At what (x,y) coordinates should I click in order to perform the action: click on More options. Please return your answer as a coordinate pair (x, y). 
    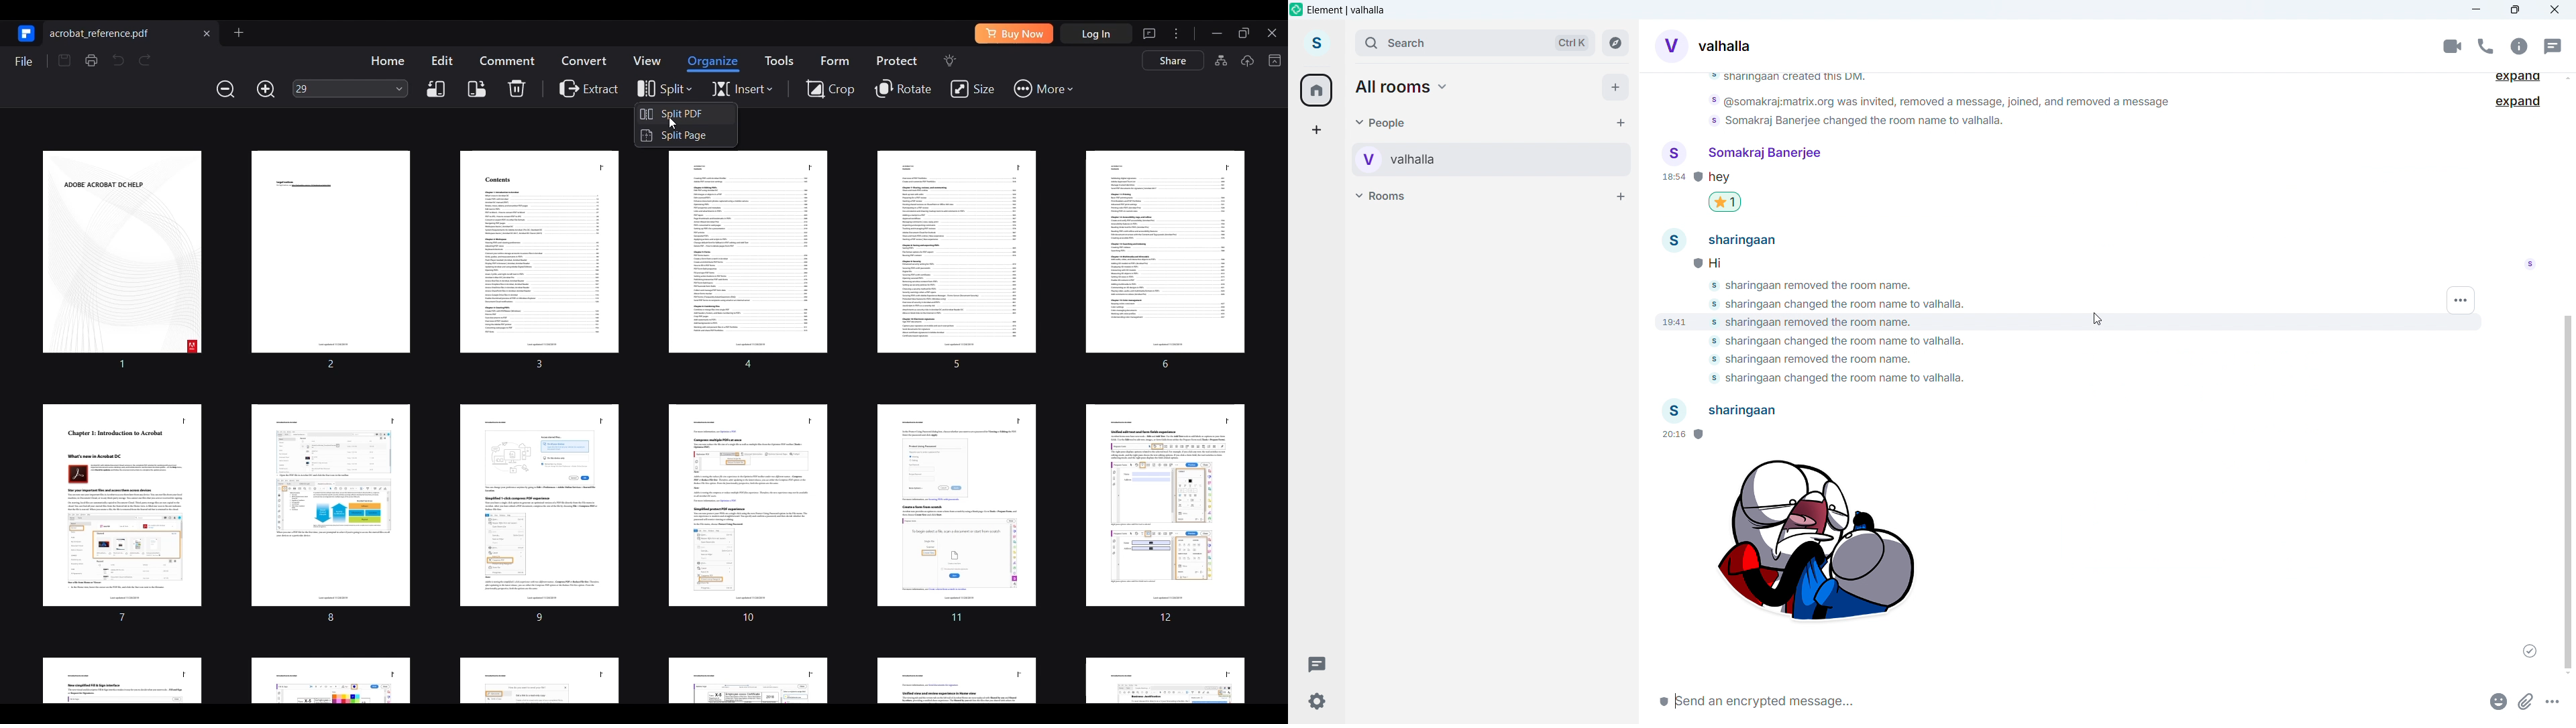
    Looking at the image, I should click on (2462, 301).